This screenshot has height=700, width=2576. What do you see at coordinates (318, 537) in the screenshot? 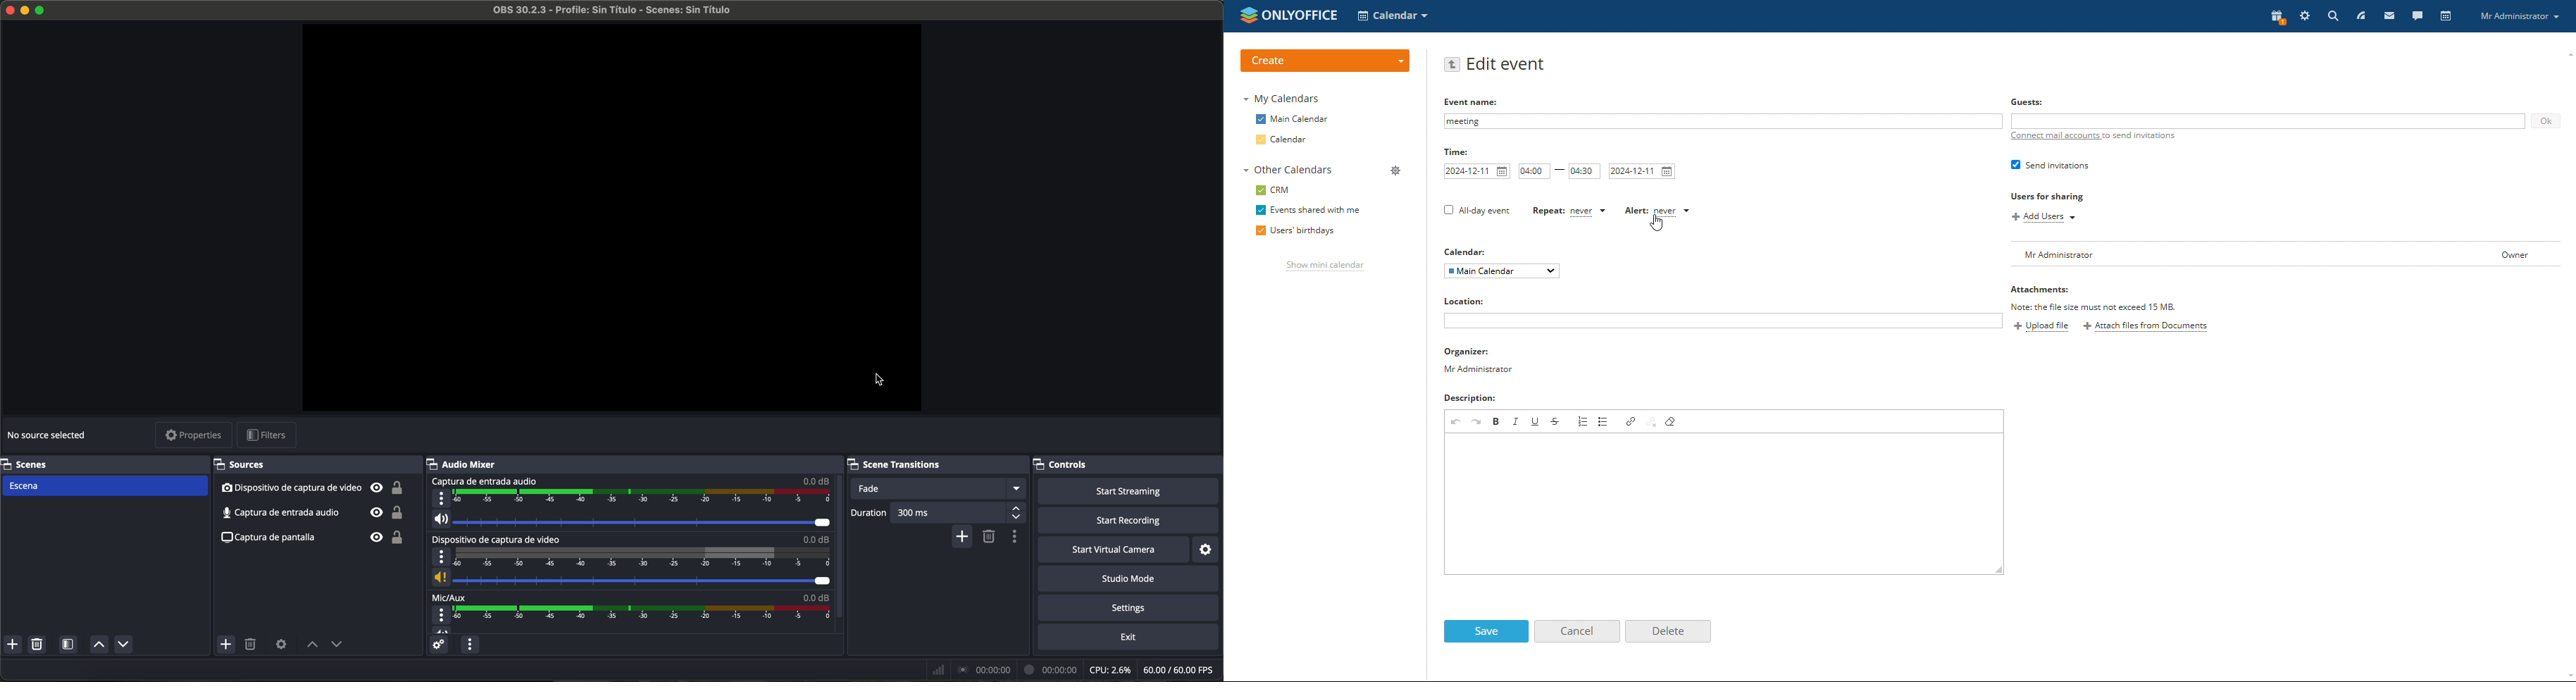
I see `screenshot` at bounding box center [318, 537].